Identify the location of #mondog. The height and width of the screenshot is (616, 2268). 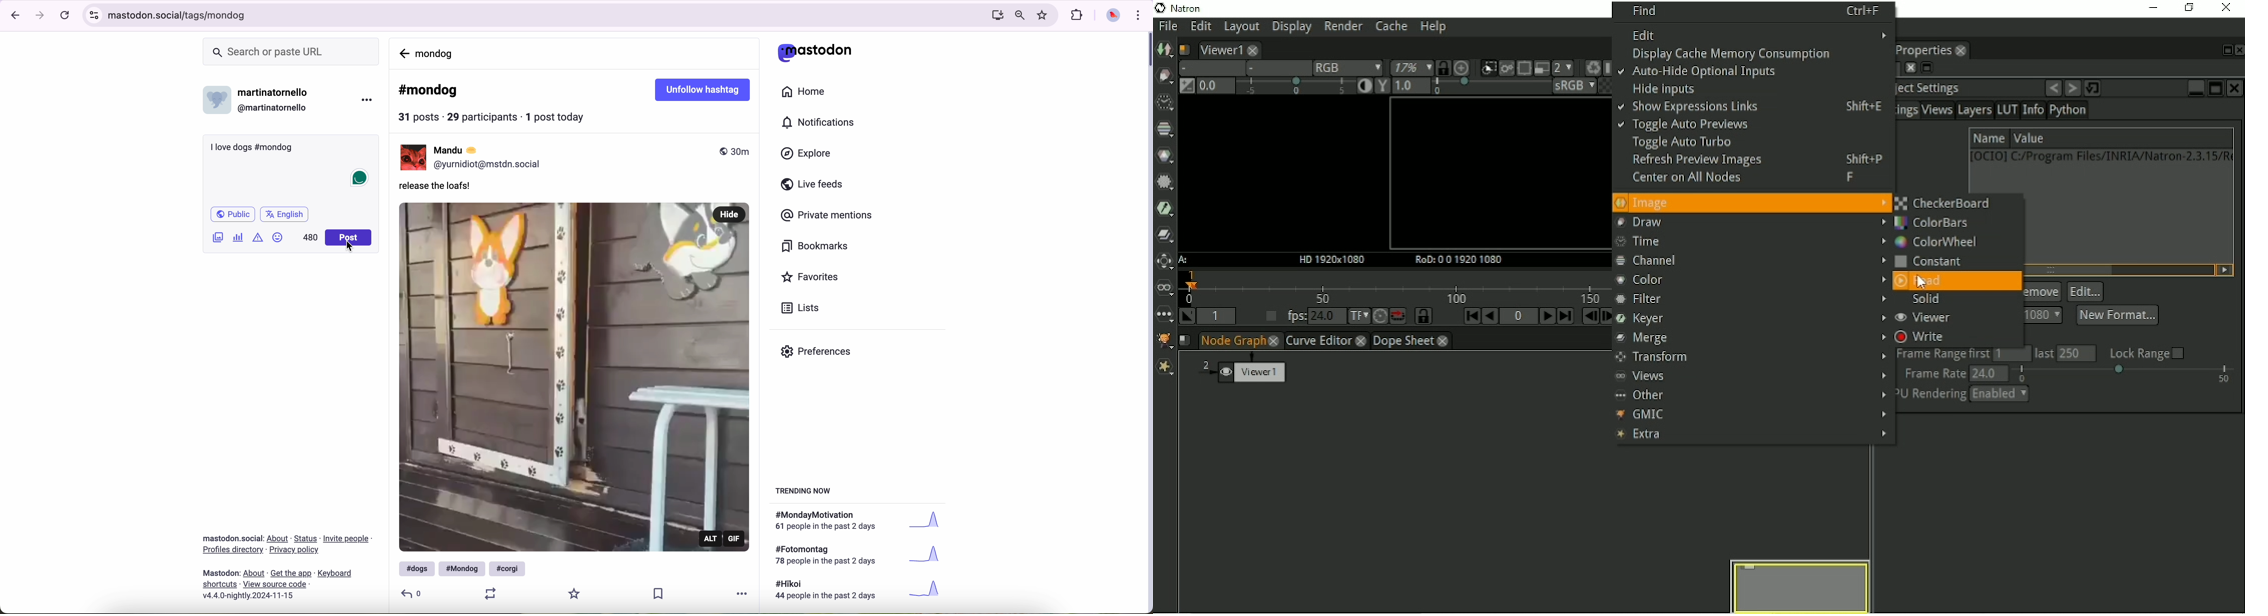
(429, 91).